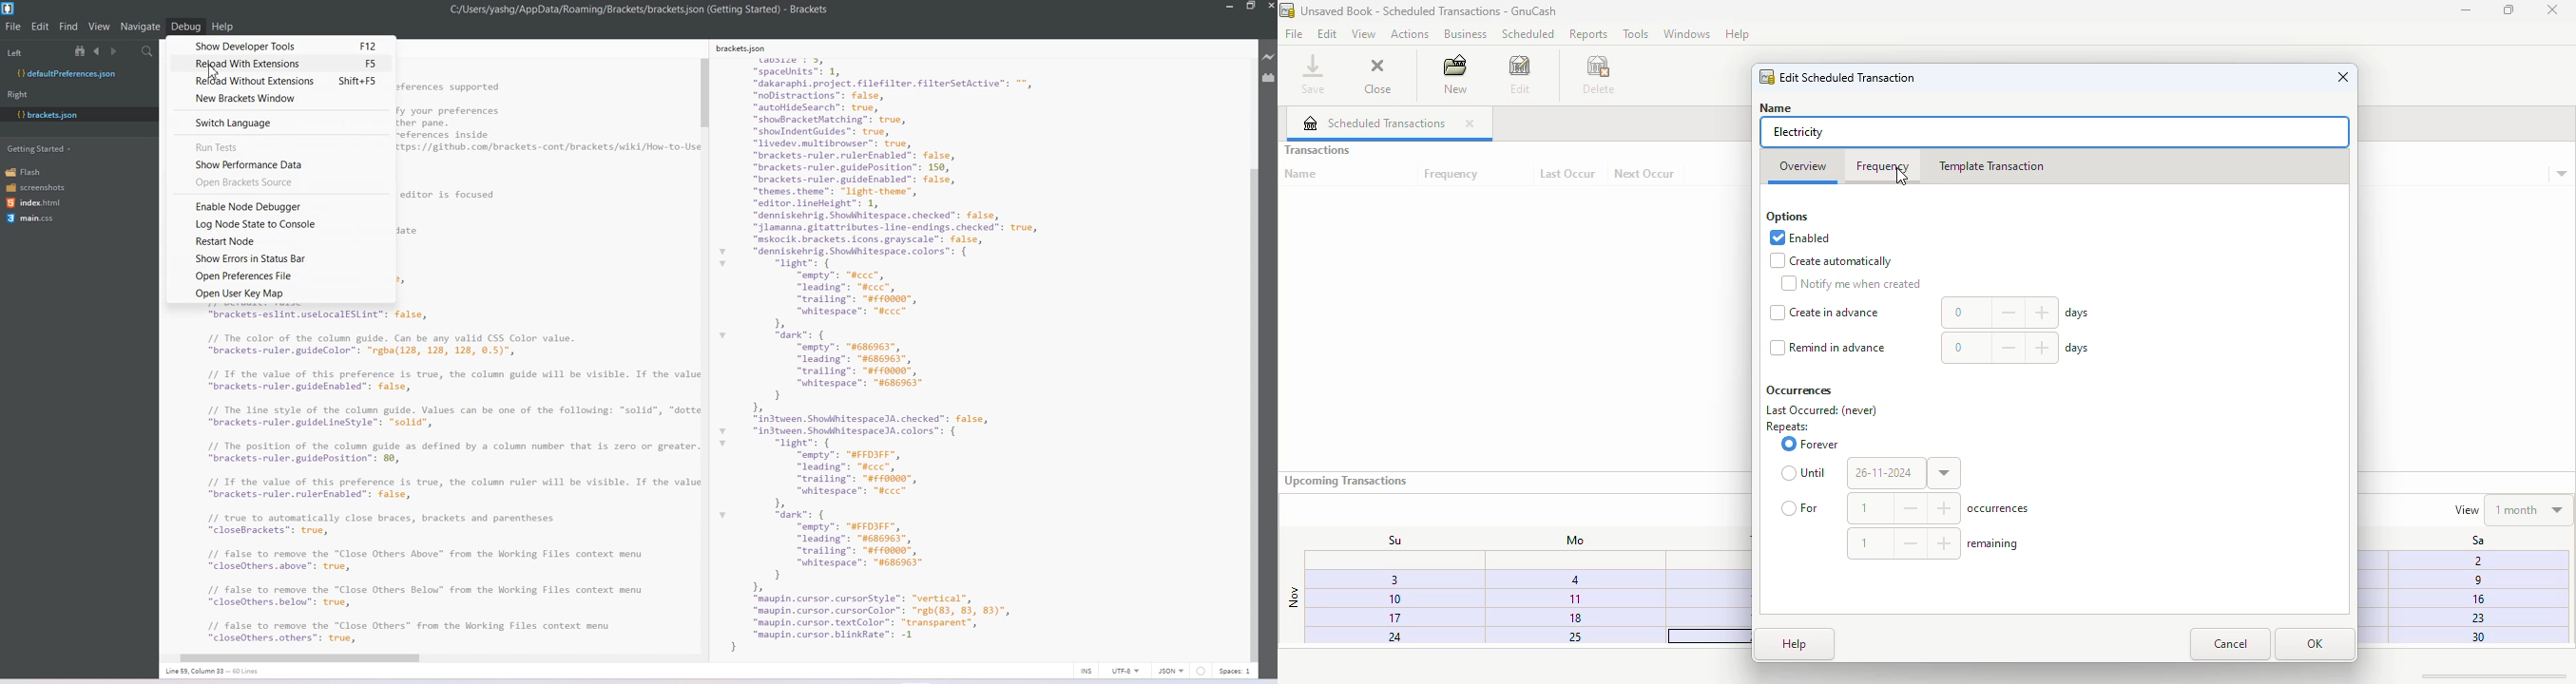 Image resolution: width=2576 pixels, height=700 pixels. I want to click on save, so click(1314, 73).